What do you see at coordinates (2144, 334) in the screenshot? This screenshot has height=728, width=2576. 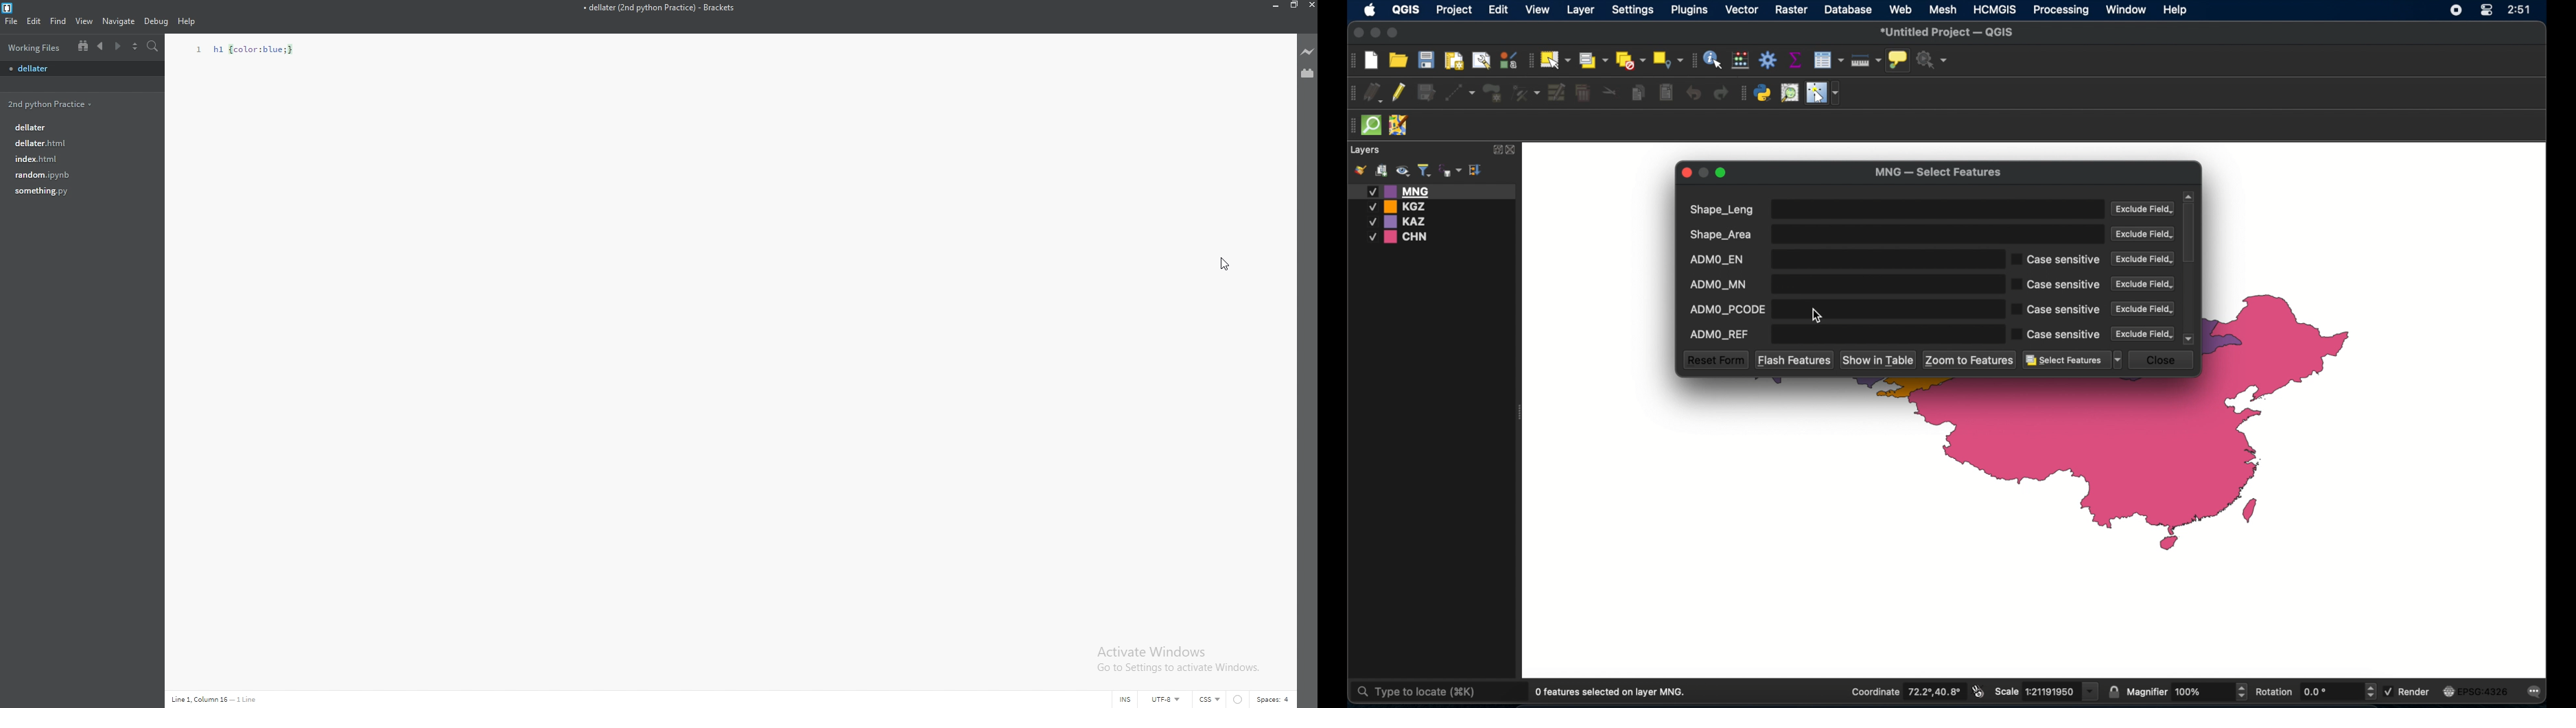 I see `exclude field` at bounding box center [2144, 334].